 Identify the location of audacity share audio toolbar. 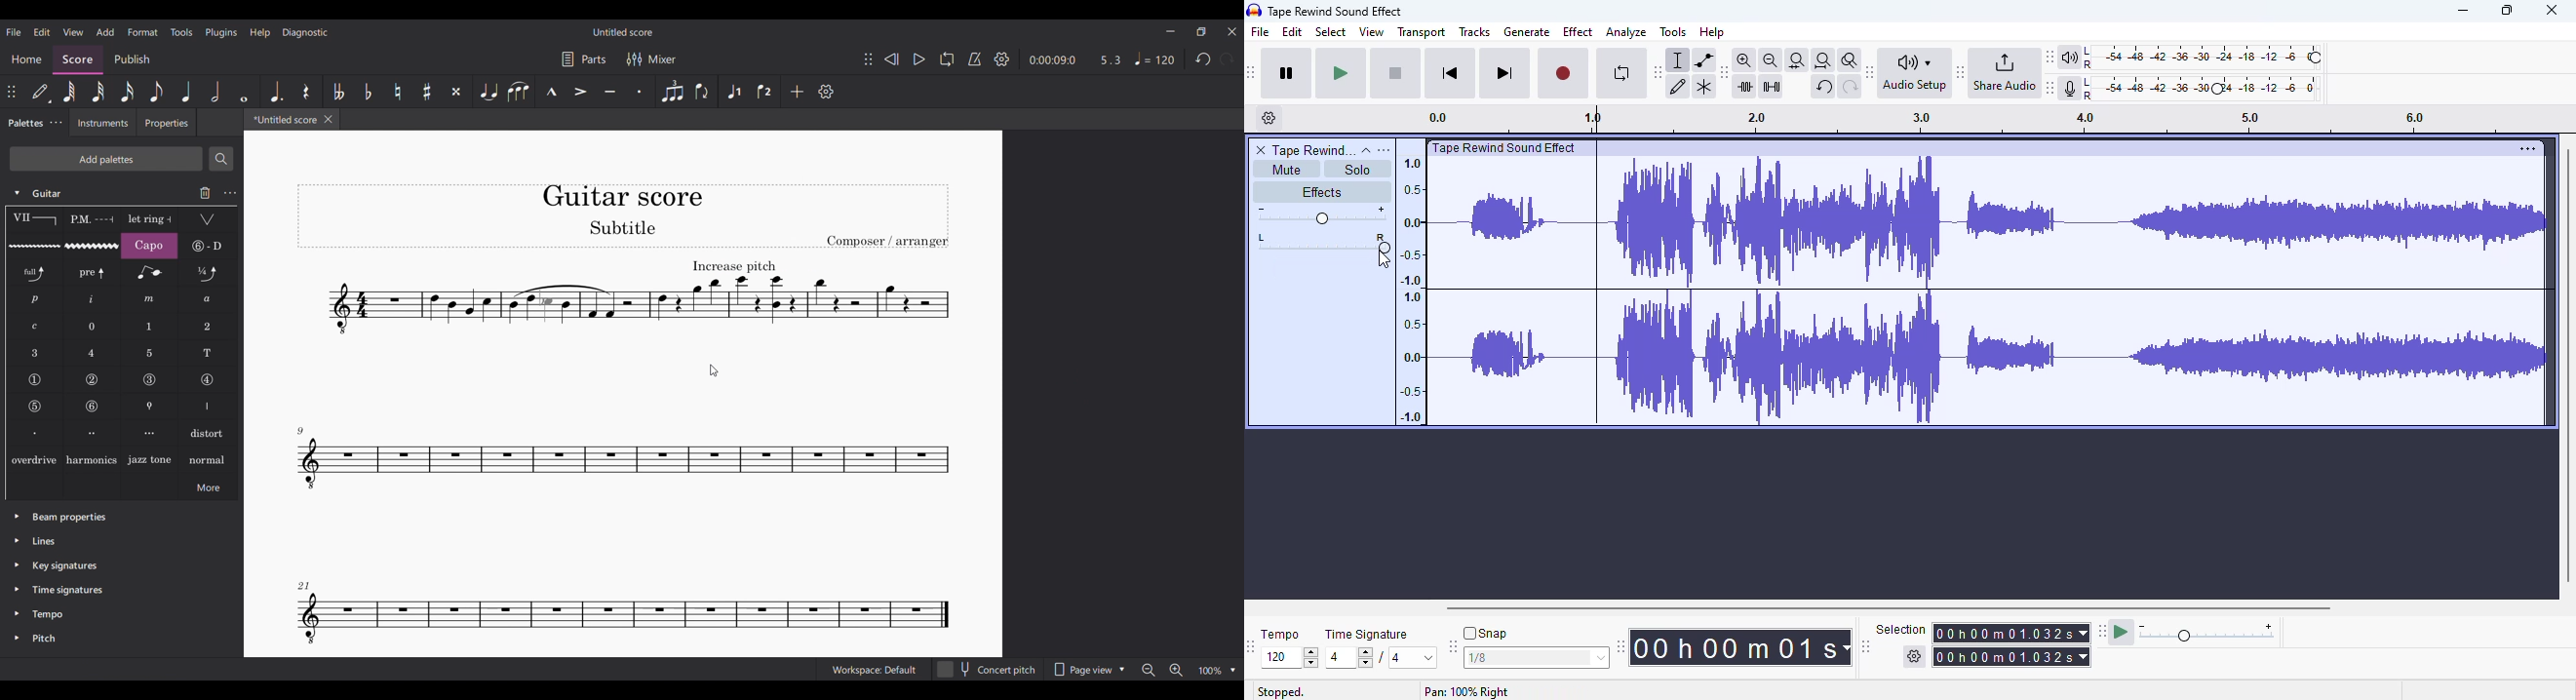
(1961, 71).